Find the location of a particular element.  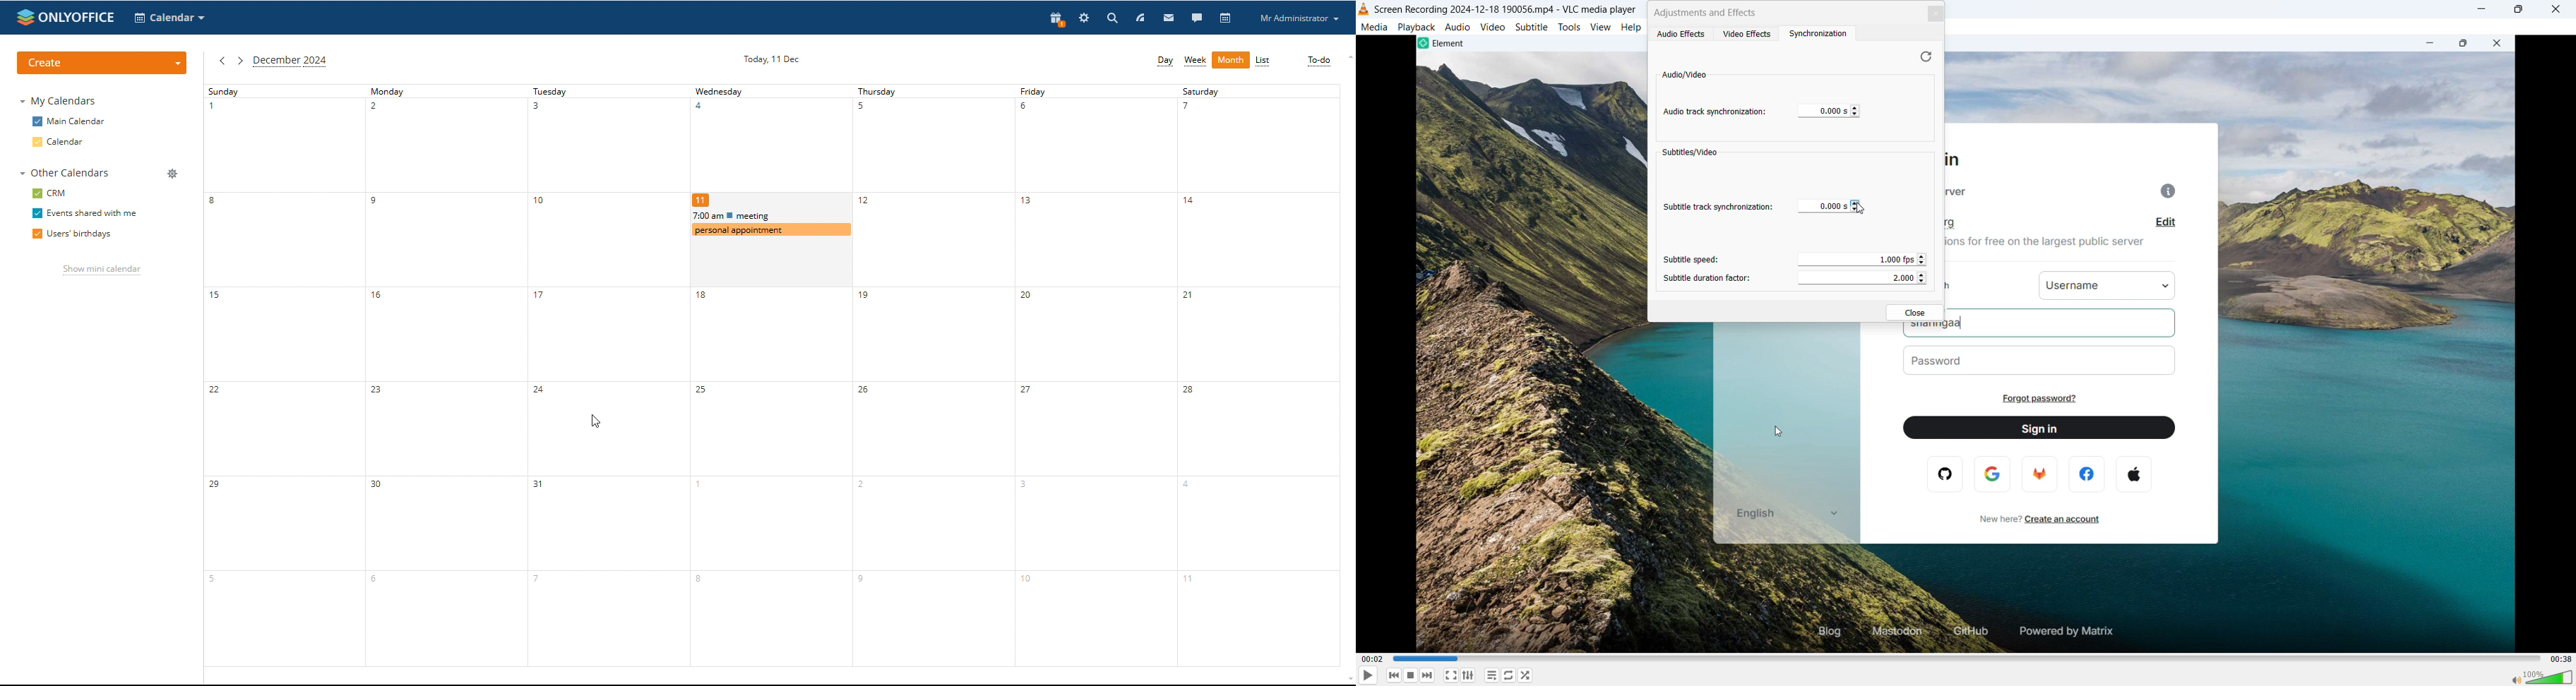

other events is located at coordinates (770, 222).